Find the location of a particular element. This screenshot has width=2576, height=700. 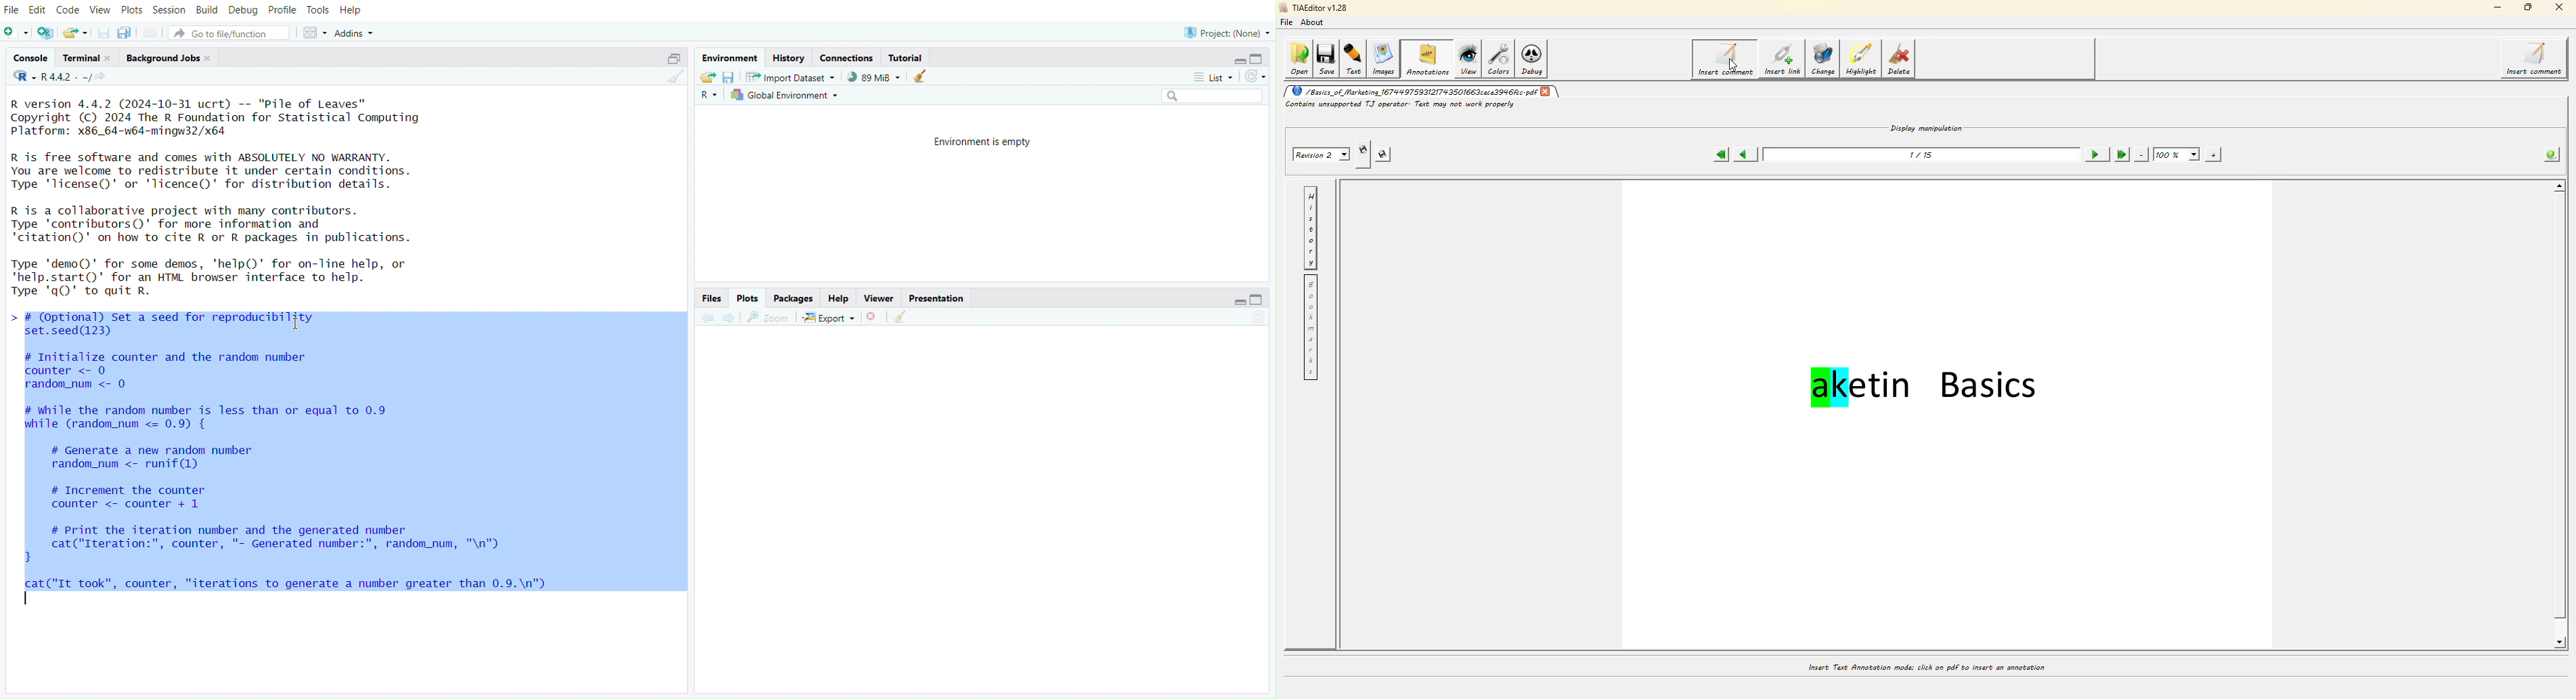

Console is located at coordinates (31, 58).